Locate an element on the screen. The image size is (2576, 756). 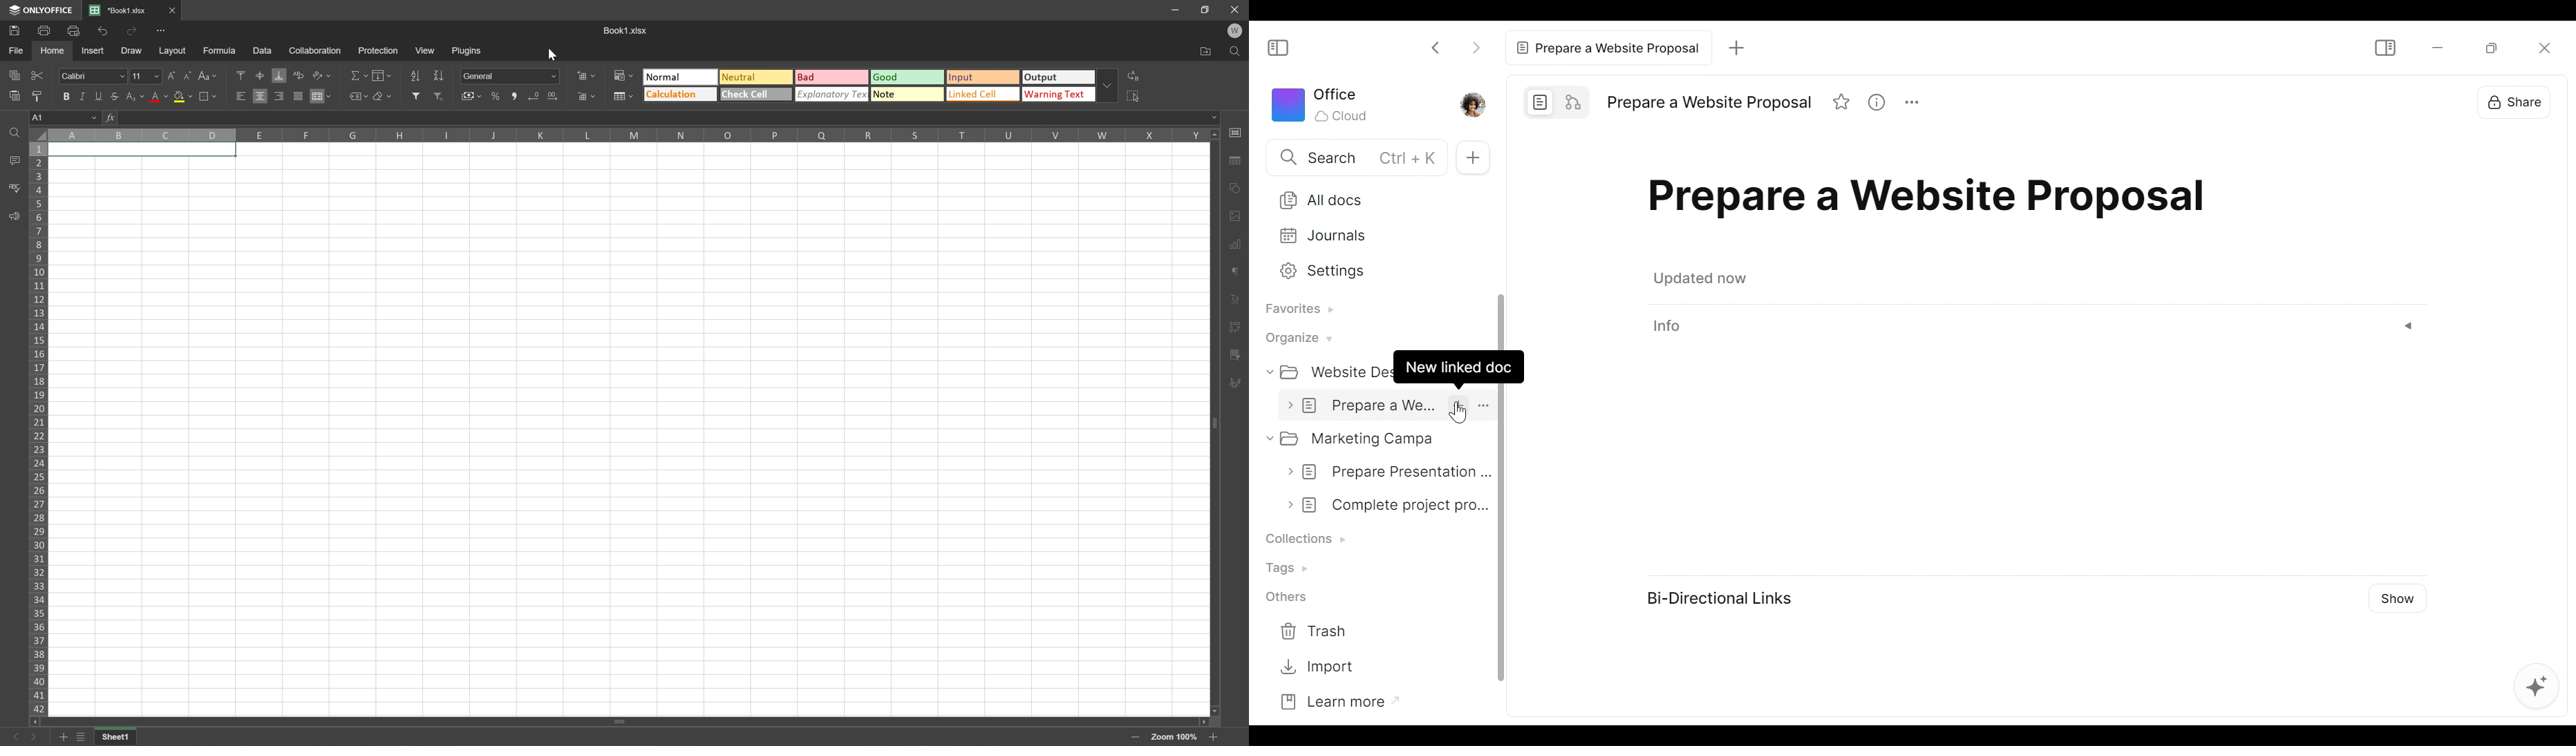
Increase decimal is located at coordinates (553, 97).